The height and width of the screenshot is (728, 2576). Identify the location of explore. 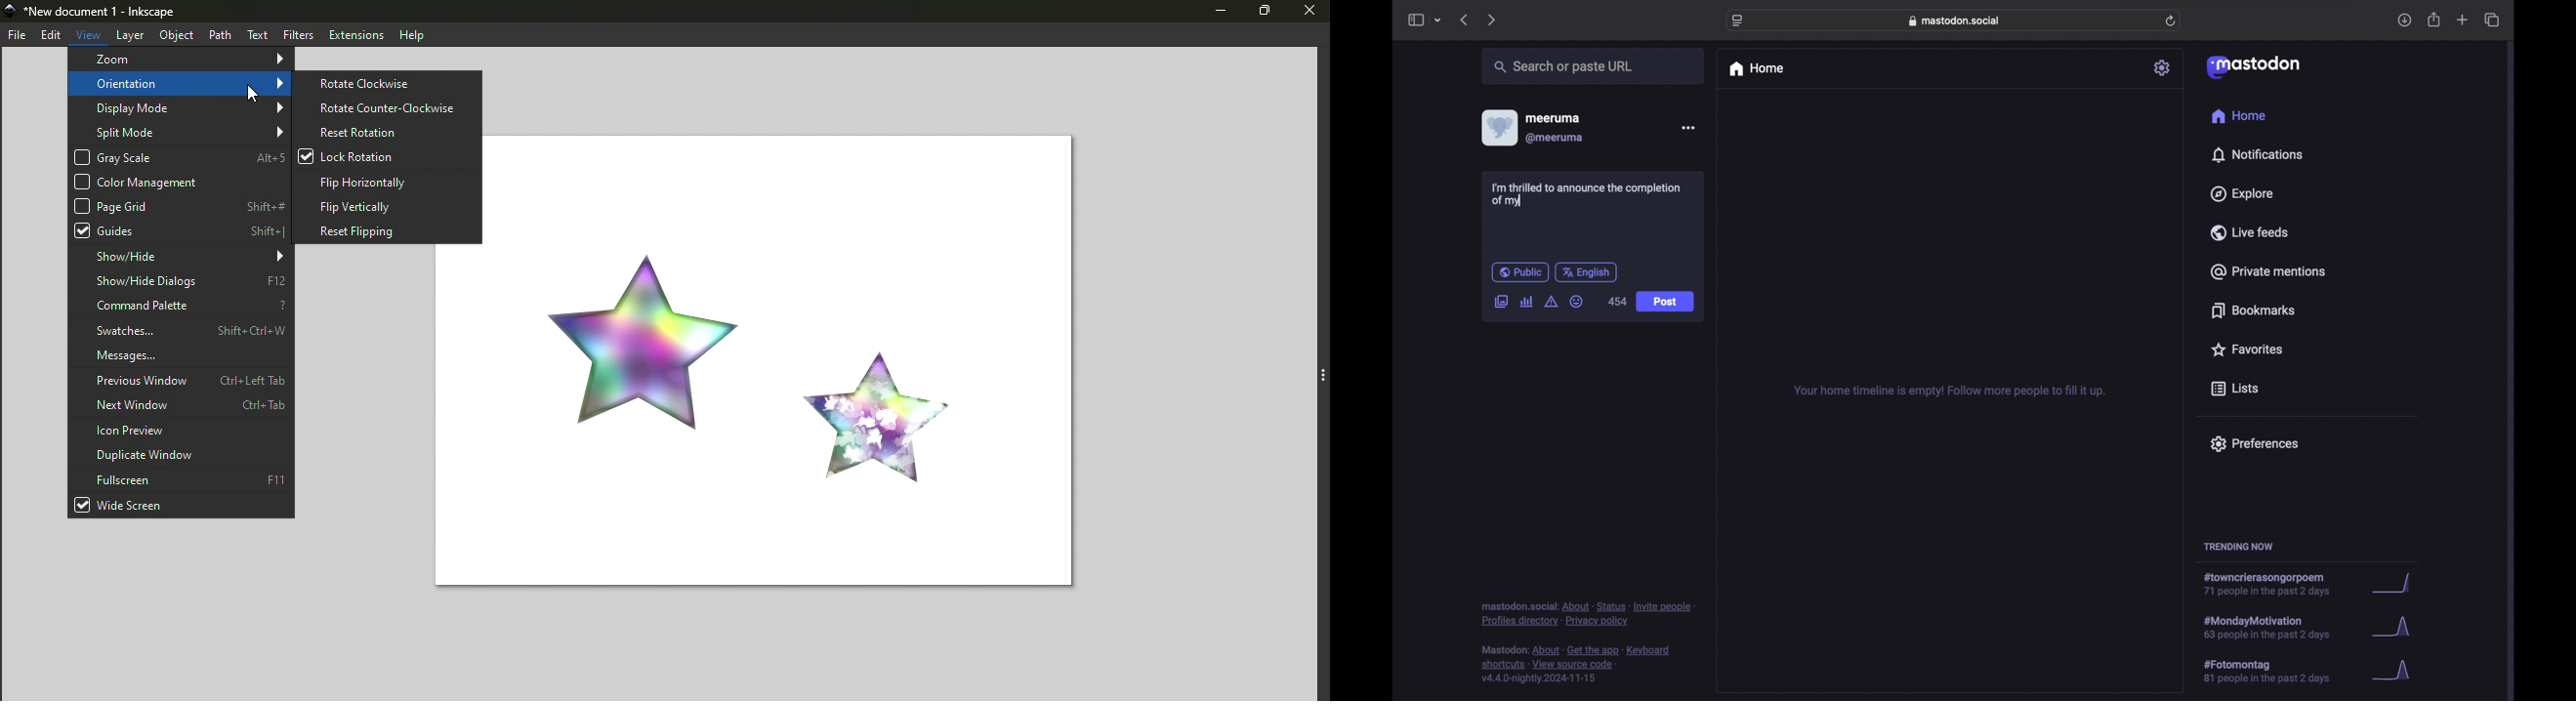
(2243, 194).